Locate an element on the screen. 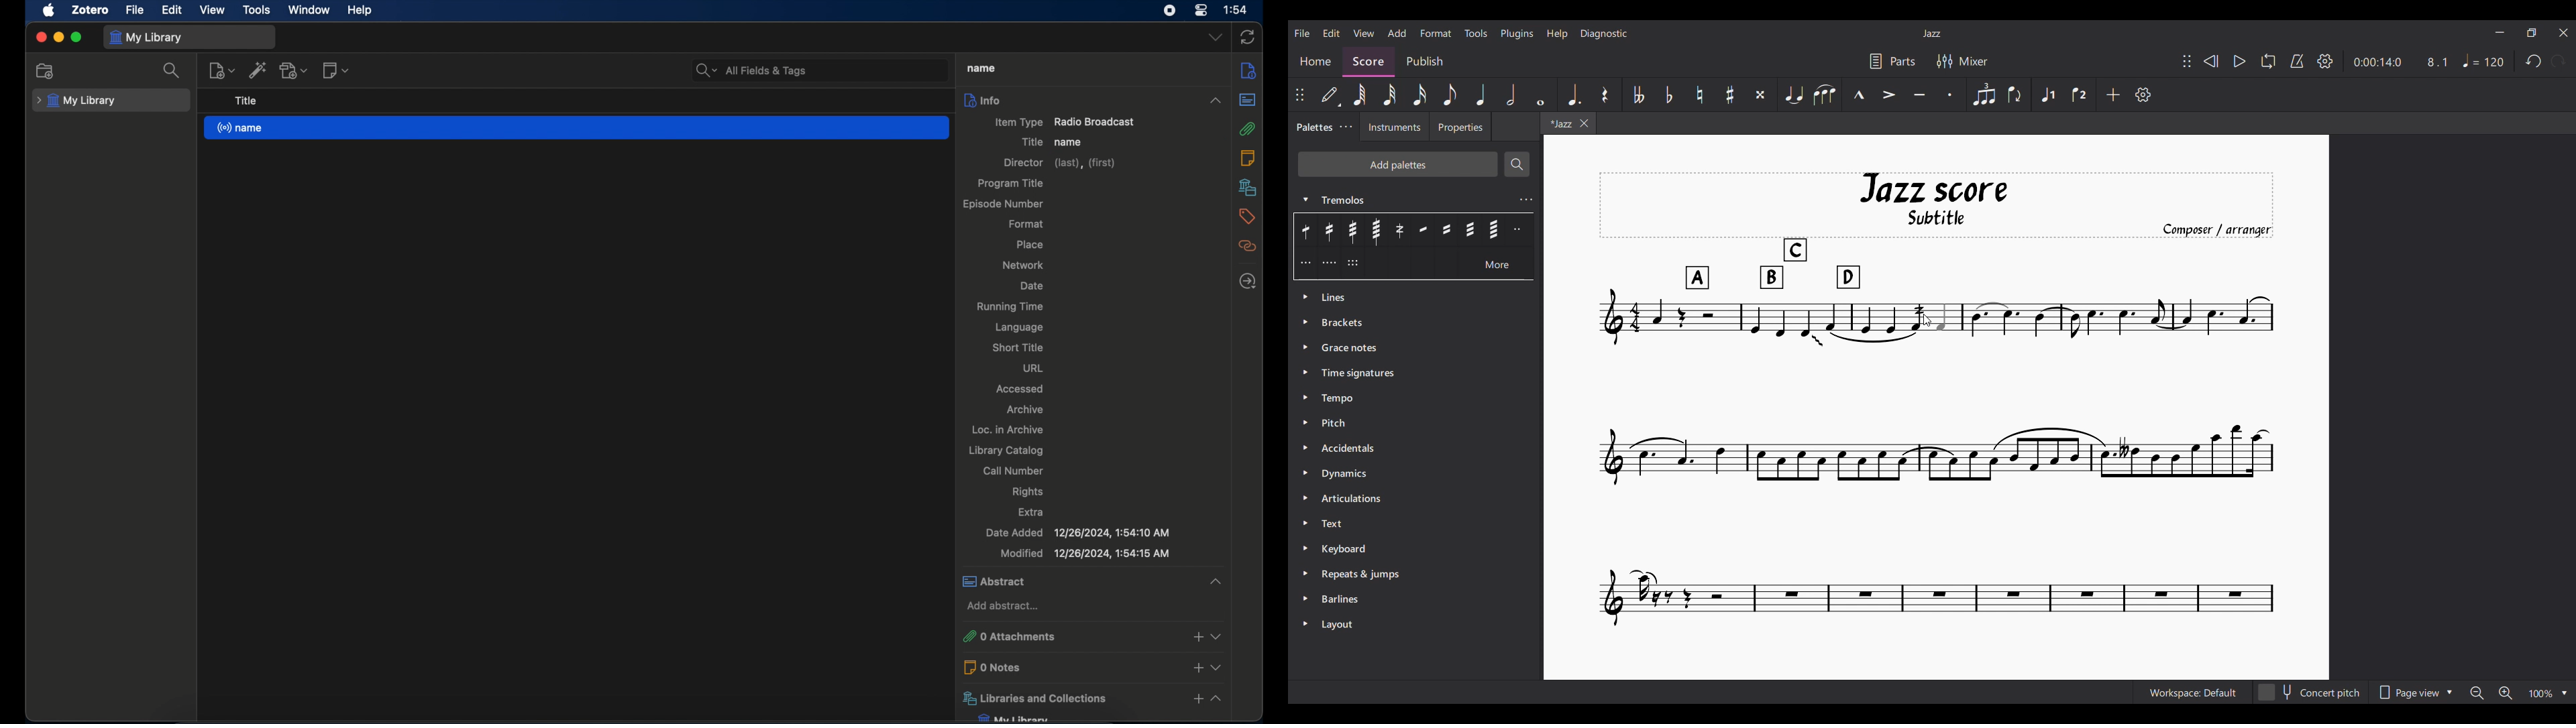 The width and height of the screenshot is (2576, 728). Cursor is located at coordinates (1929, 320).